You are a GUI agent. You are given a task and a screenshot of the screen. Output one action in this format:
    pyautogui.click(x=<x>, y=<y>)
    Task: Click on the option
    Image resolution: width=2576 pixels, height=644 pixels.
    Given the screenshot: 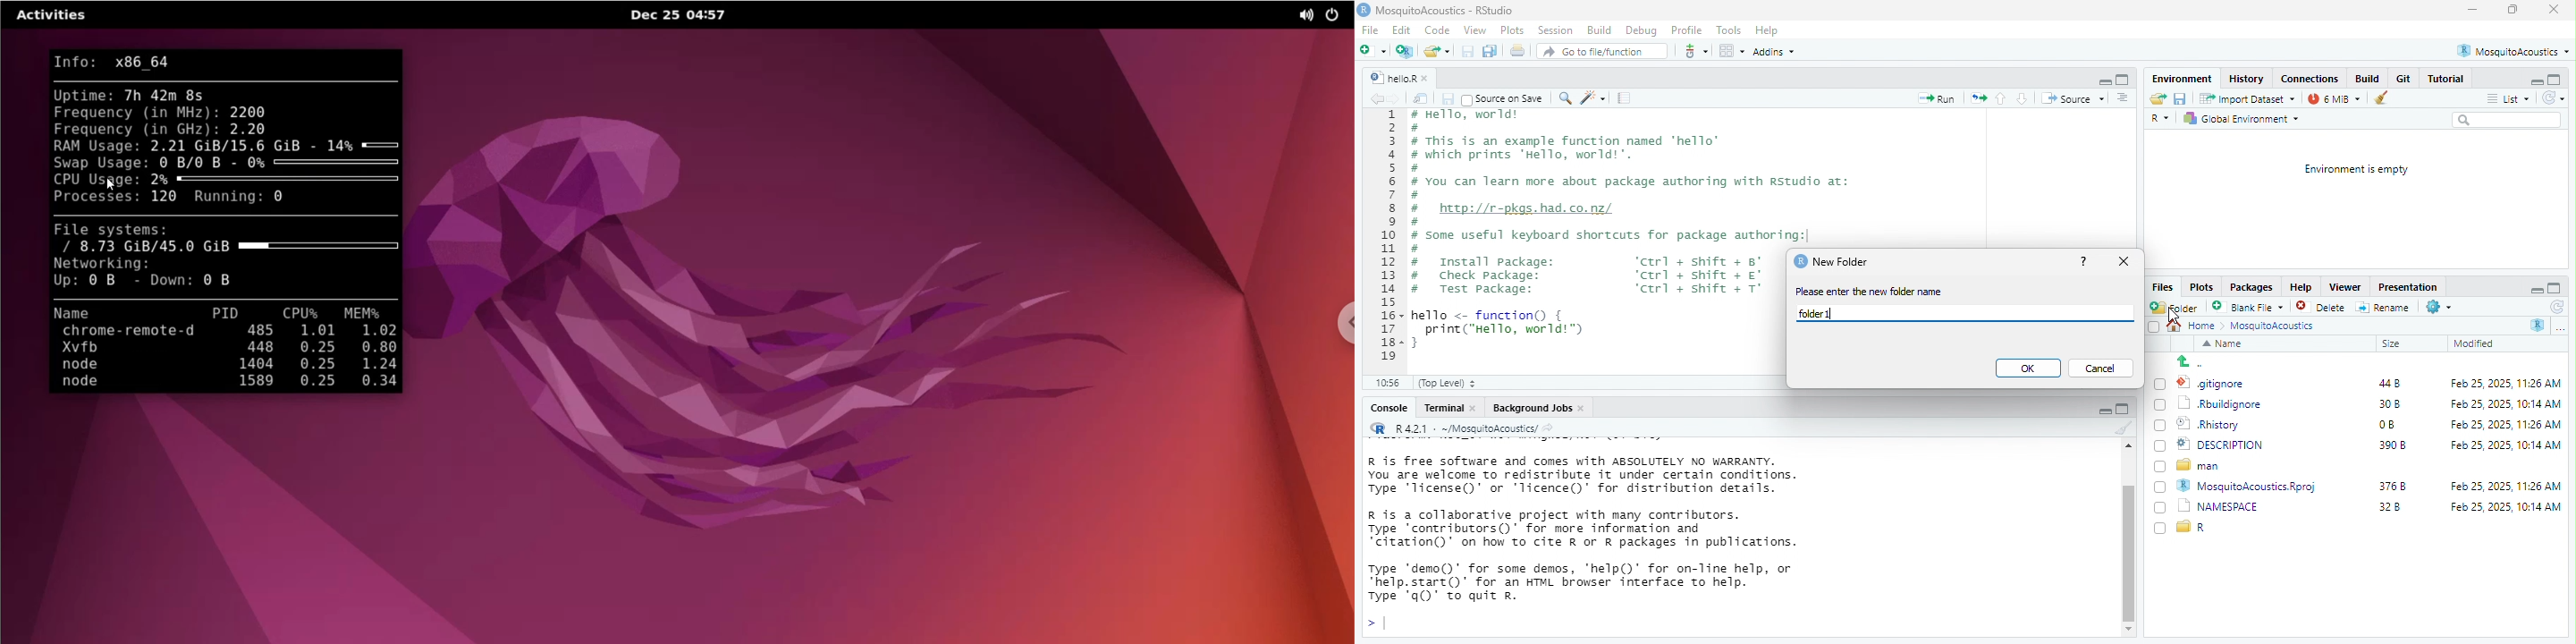 What is the action you would take?
    pyautogui.click(x=2564, y=330)
    